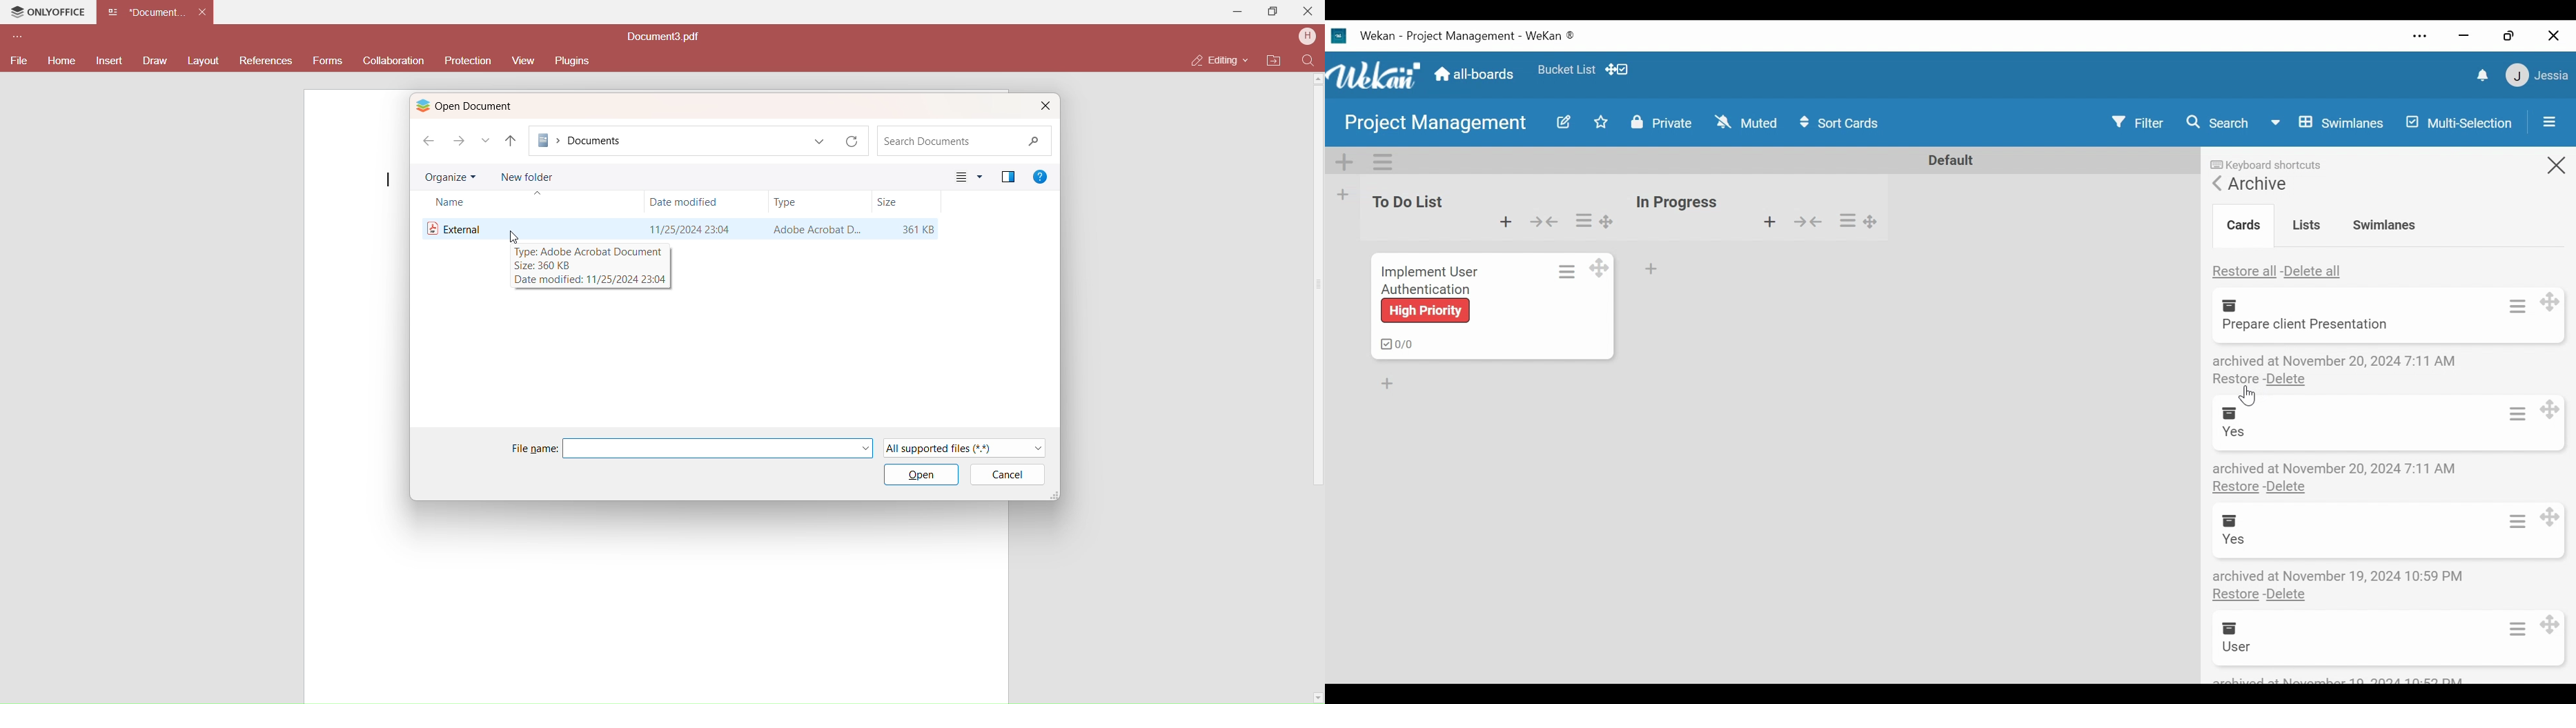 Image resolution: width=2576 pixels, height=728 pixels. Describe the element at coordinates (527, 175) in the screenshot. I see `New Folder` at that location.